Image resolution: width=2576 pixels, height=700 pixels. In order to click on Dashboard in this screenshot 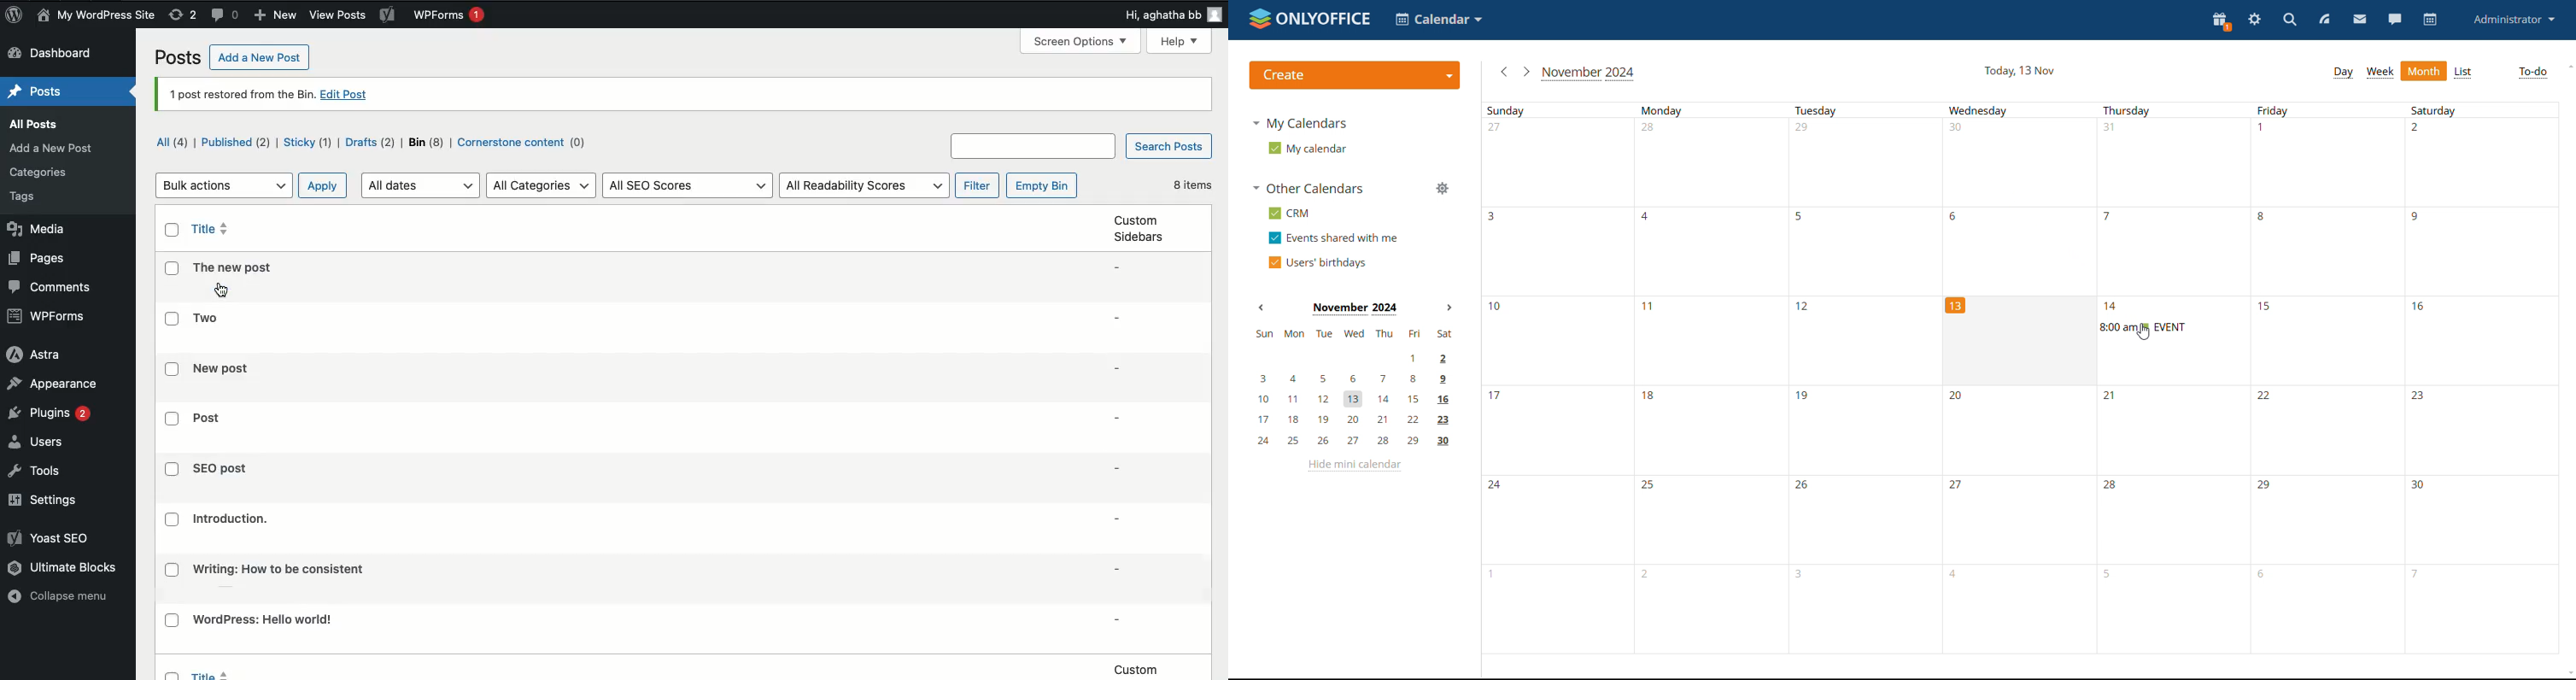, I will do `click(58, 54)`.